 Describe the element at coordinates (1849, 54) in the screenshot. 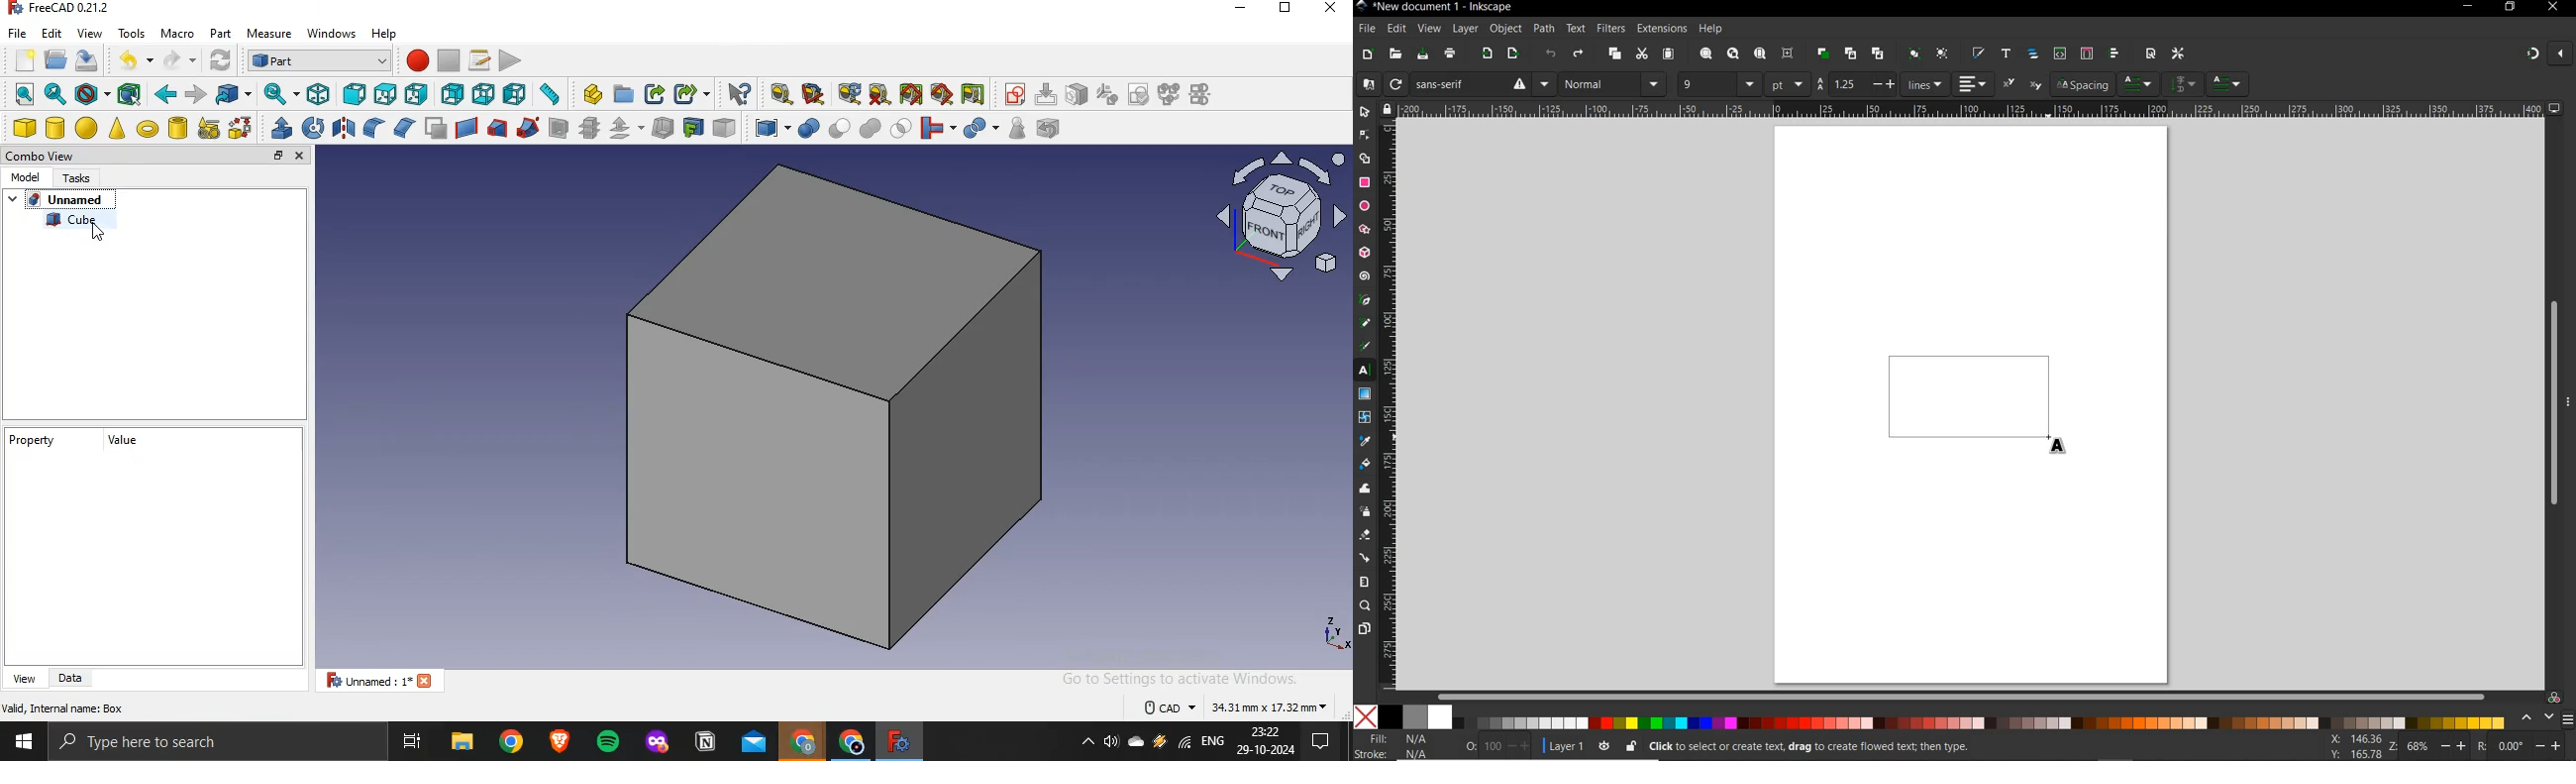

I see `create clone` at that location.